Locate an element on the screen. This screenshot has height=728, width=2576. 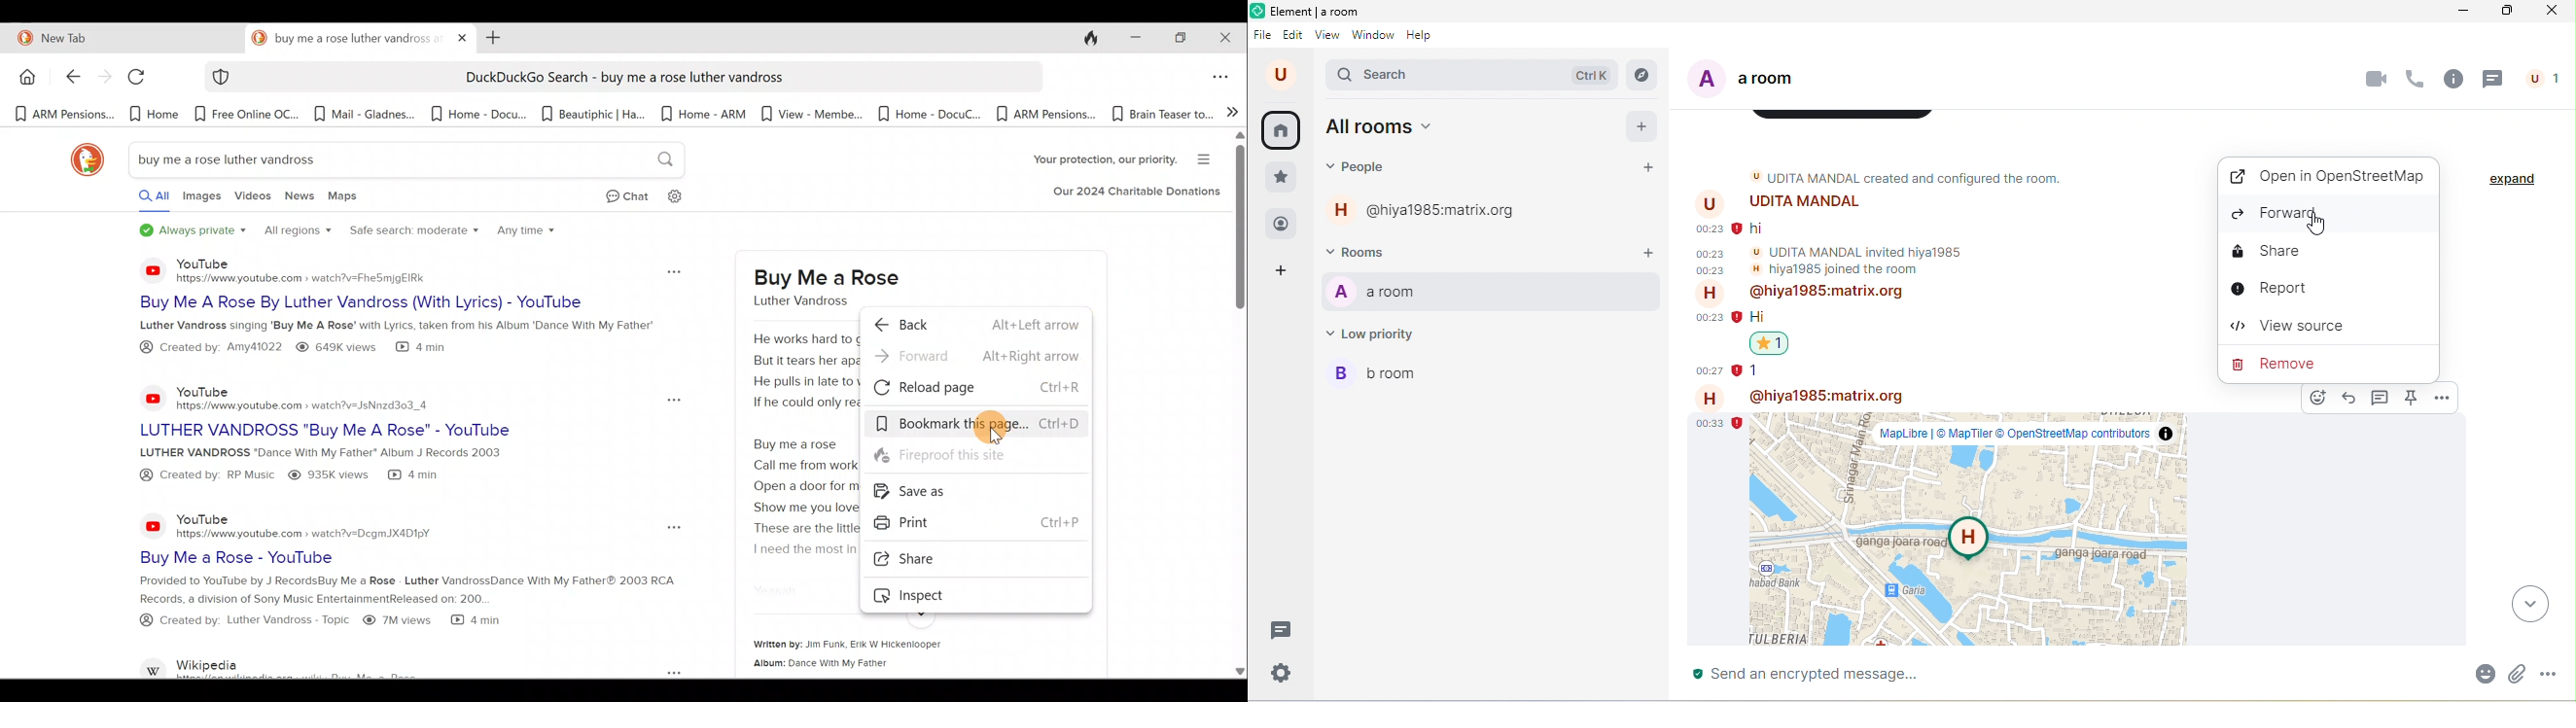
Close tab is located at coordinates (463, 35).